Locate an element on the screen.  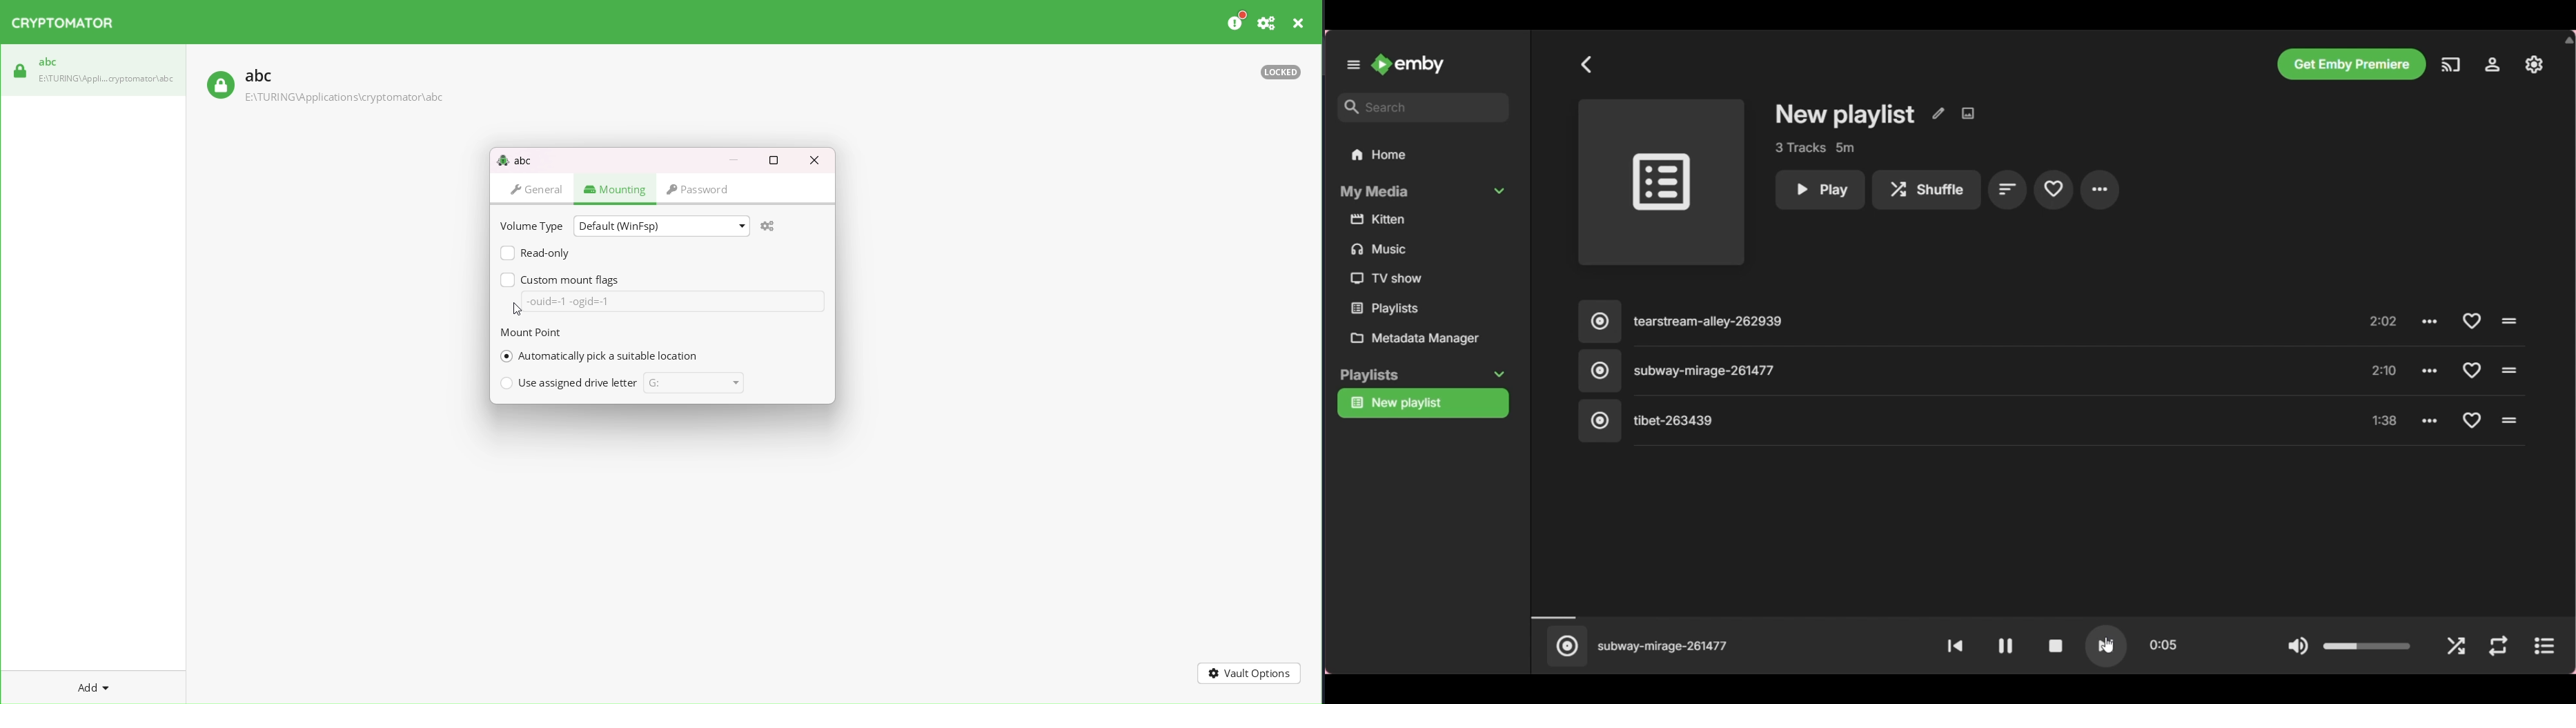
music is located at coordinates (1382, 250).